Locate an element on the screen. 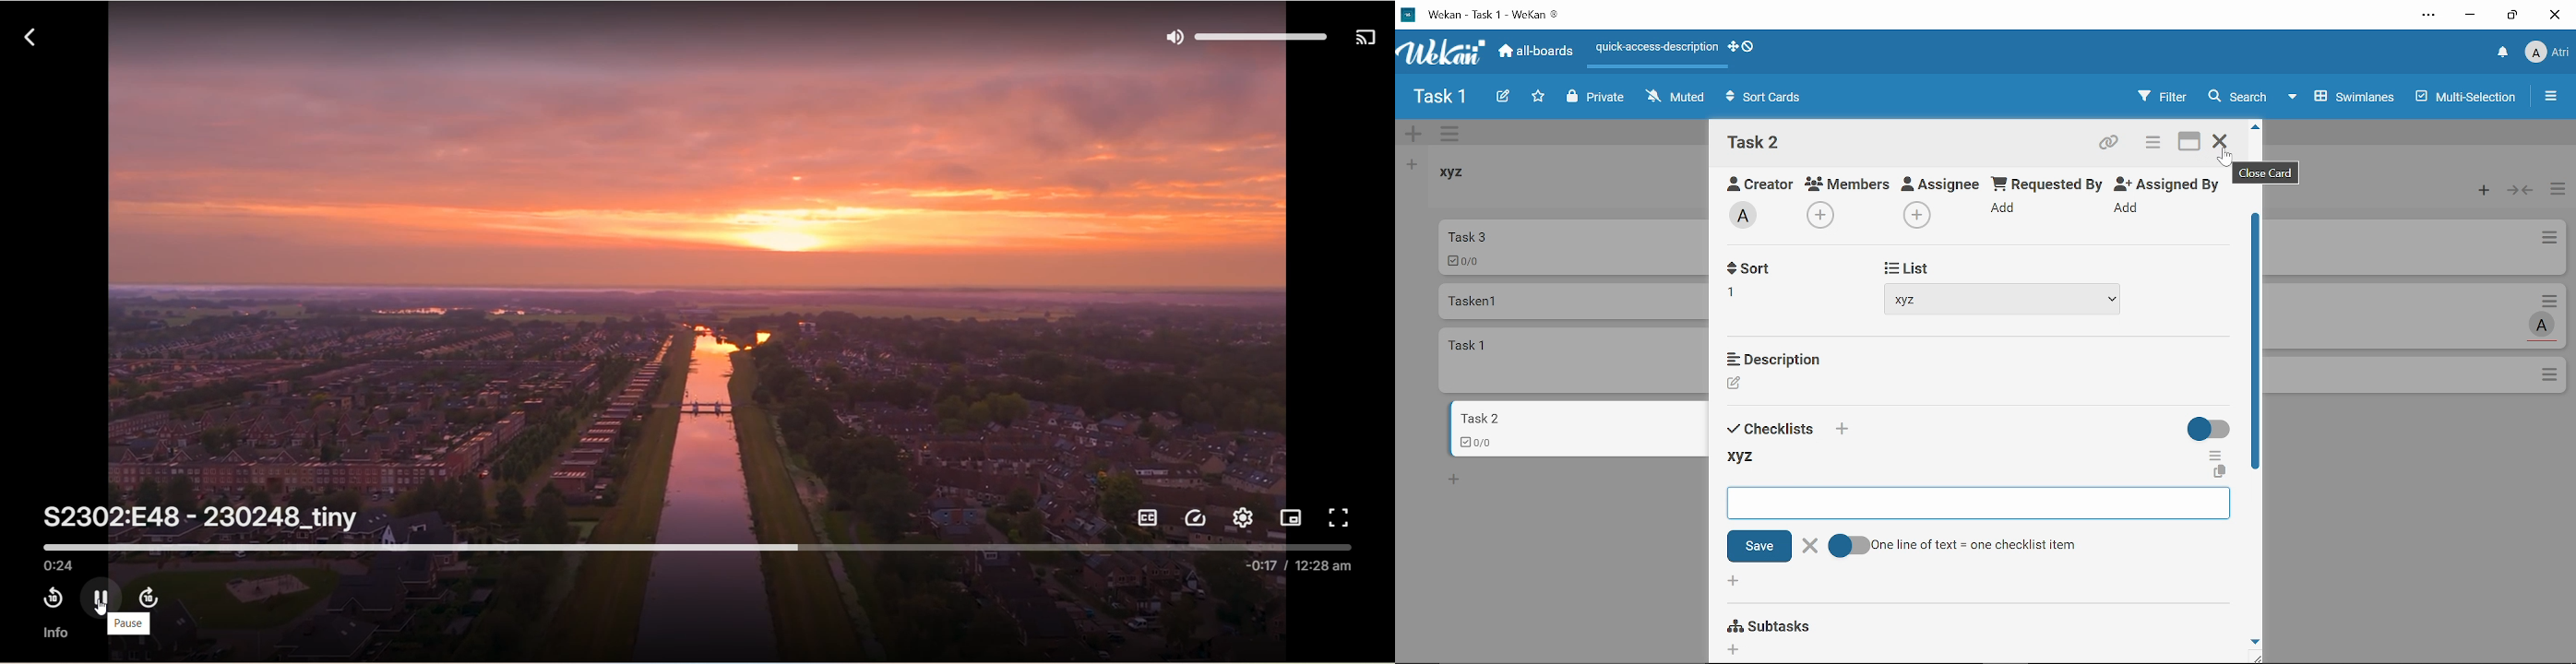  Assigned By is located at coordinates (2174, 183).